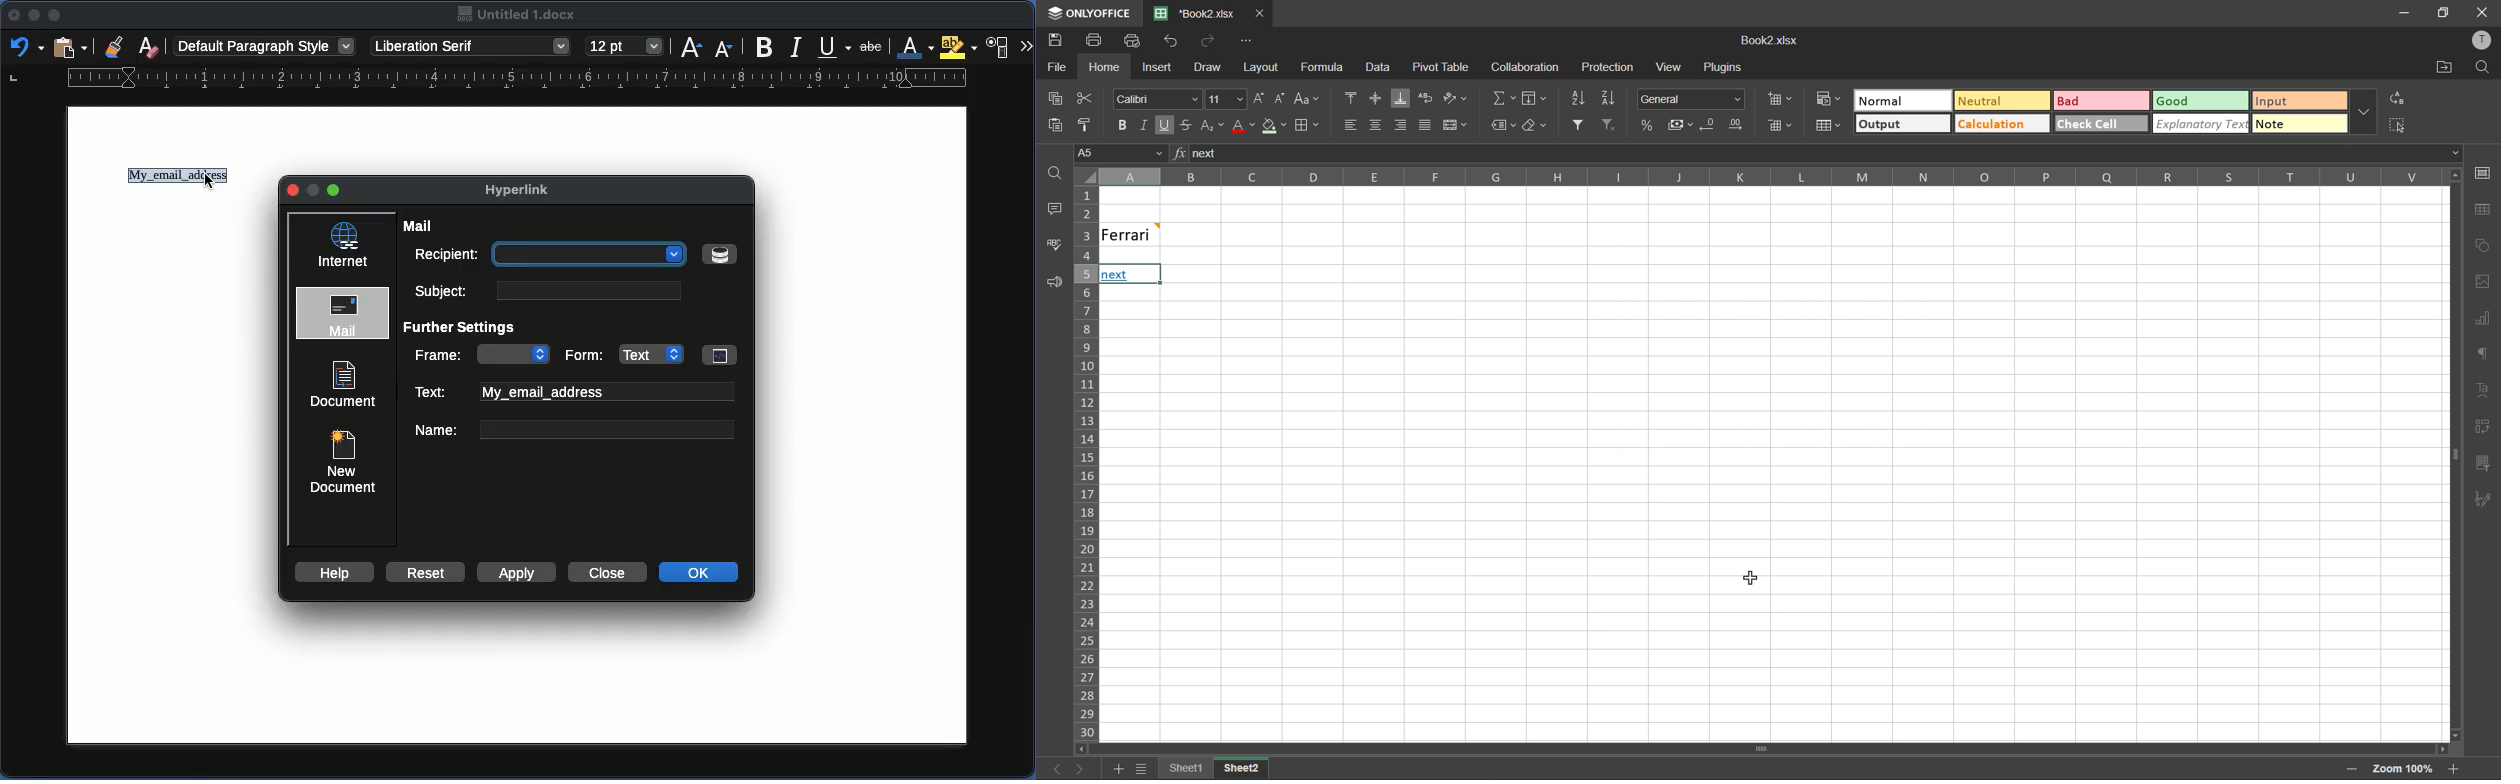 This screenshot has width=2520, height=784. Describe the element at coordinates (1262, 12) in the screenshot. I see `close tab` at that location.